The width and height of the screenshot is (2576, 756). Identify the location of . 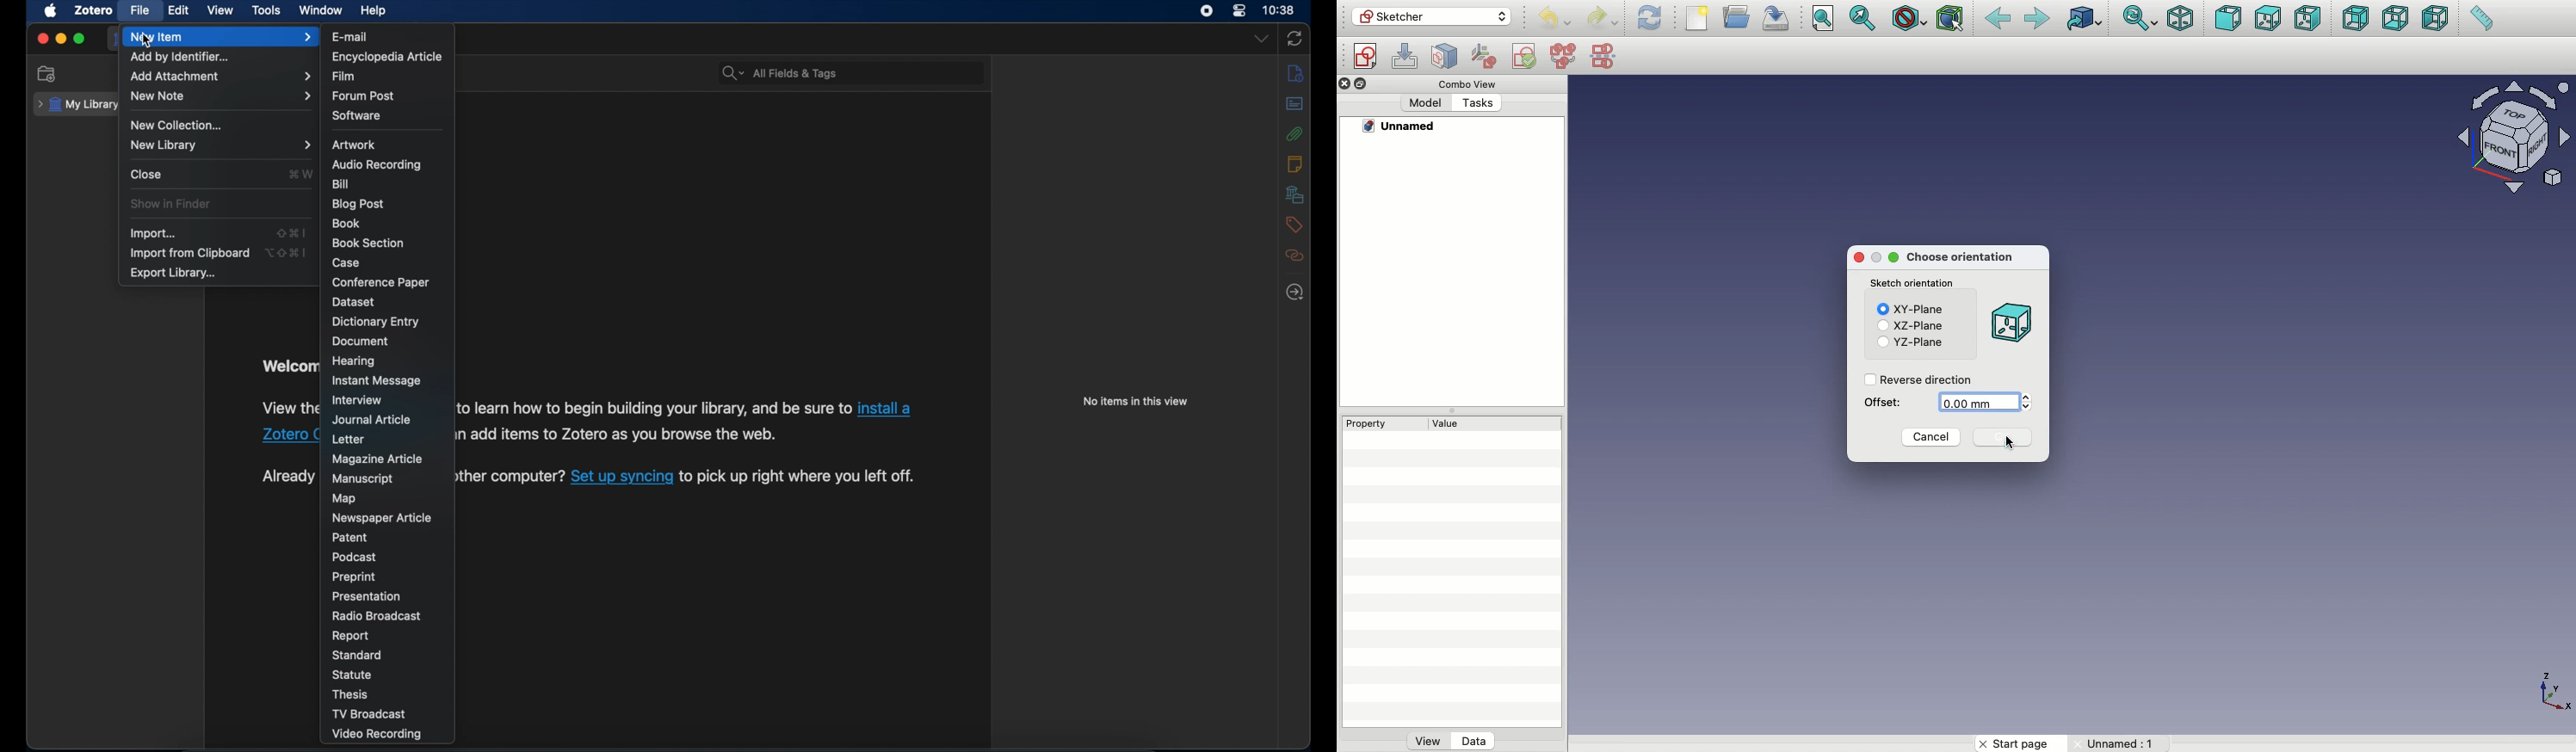
(1402, 126).